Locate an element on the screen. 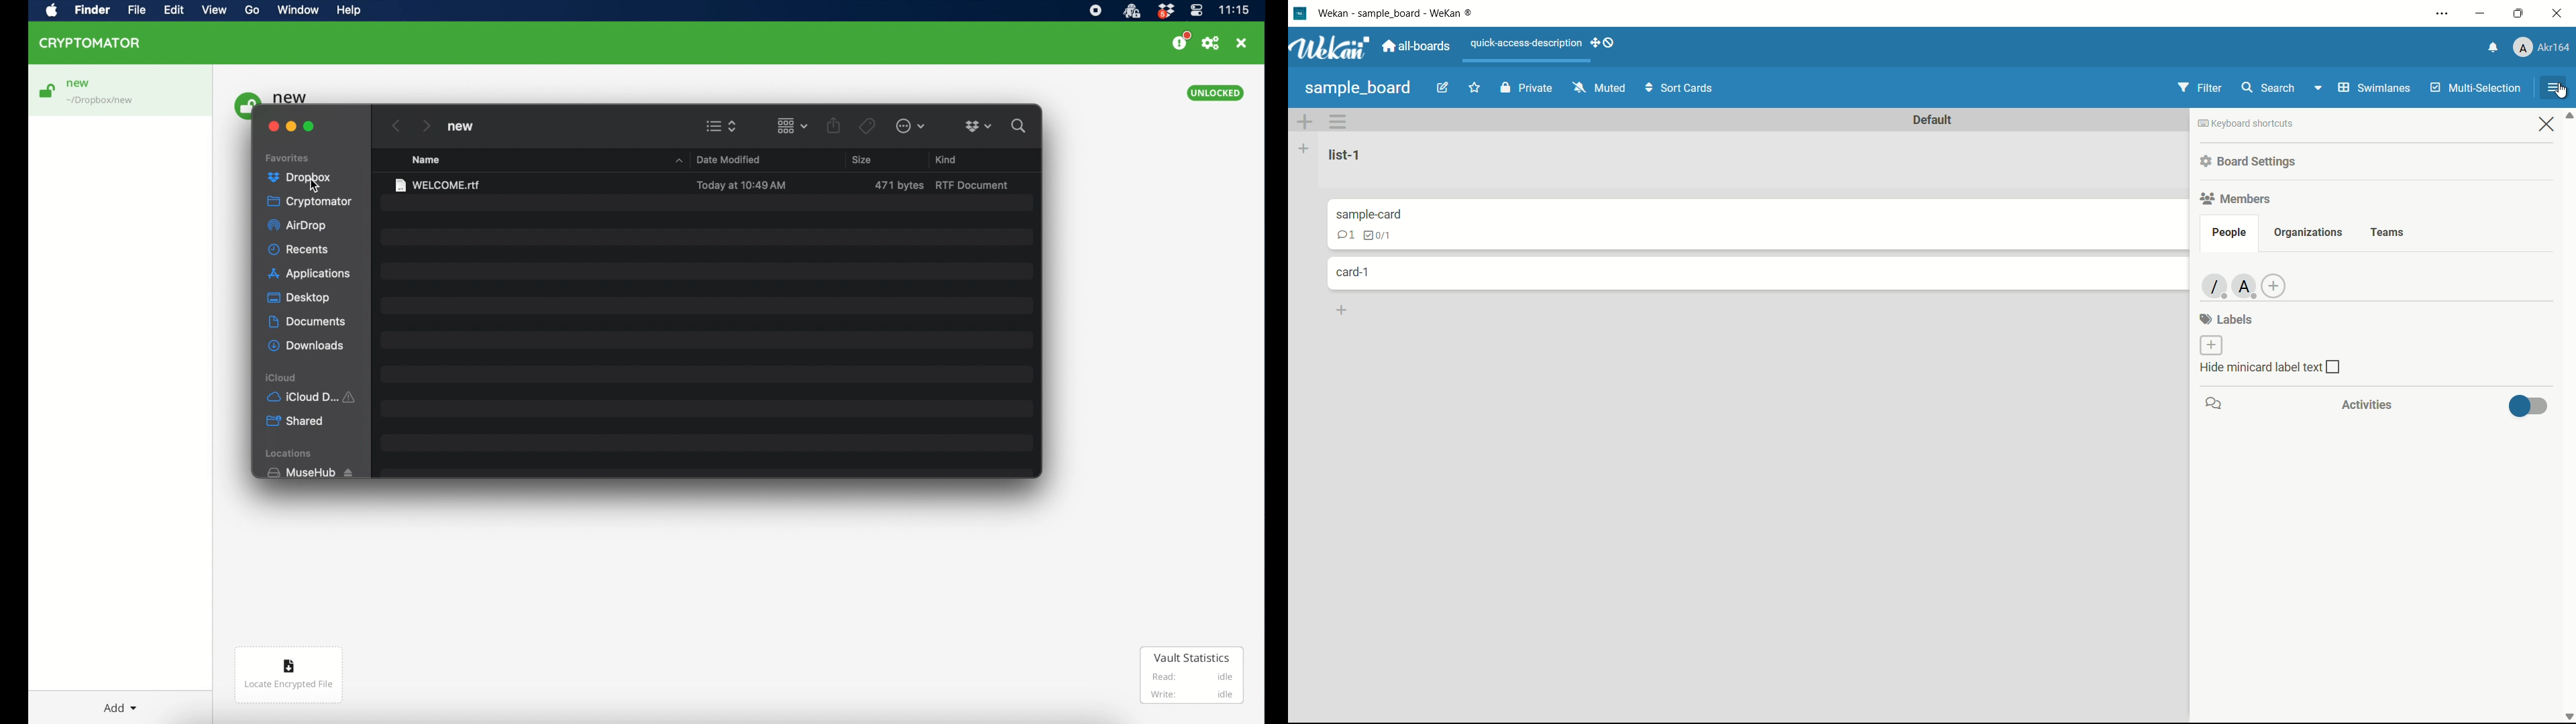 This screenshot has height=728, width=2576. multi-selection is located at coordinates (2475, 89).